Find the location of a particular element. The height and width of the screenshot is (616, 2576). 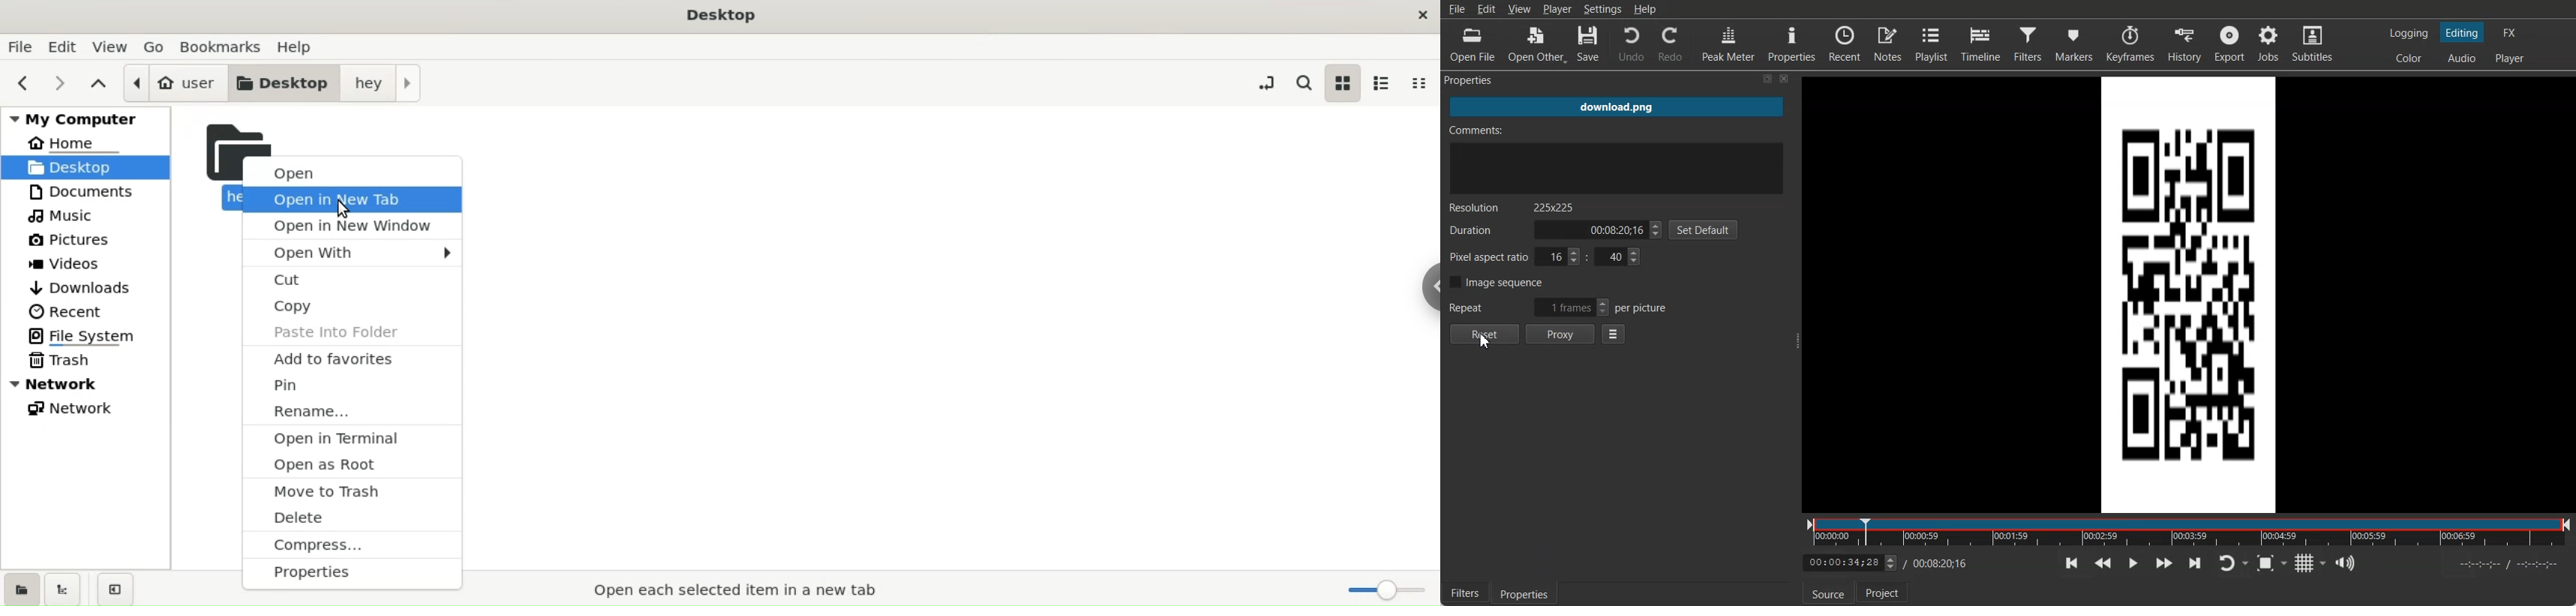

Proxy is located at coordinates (1561, 335).